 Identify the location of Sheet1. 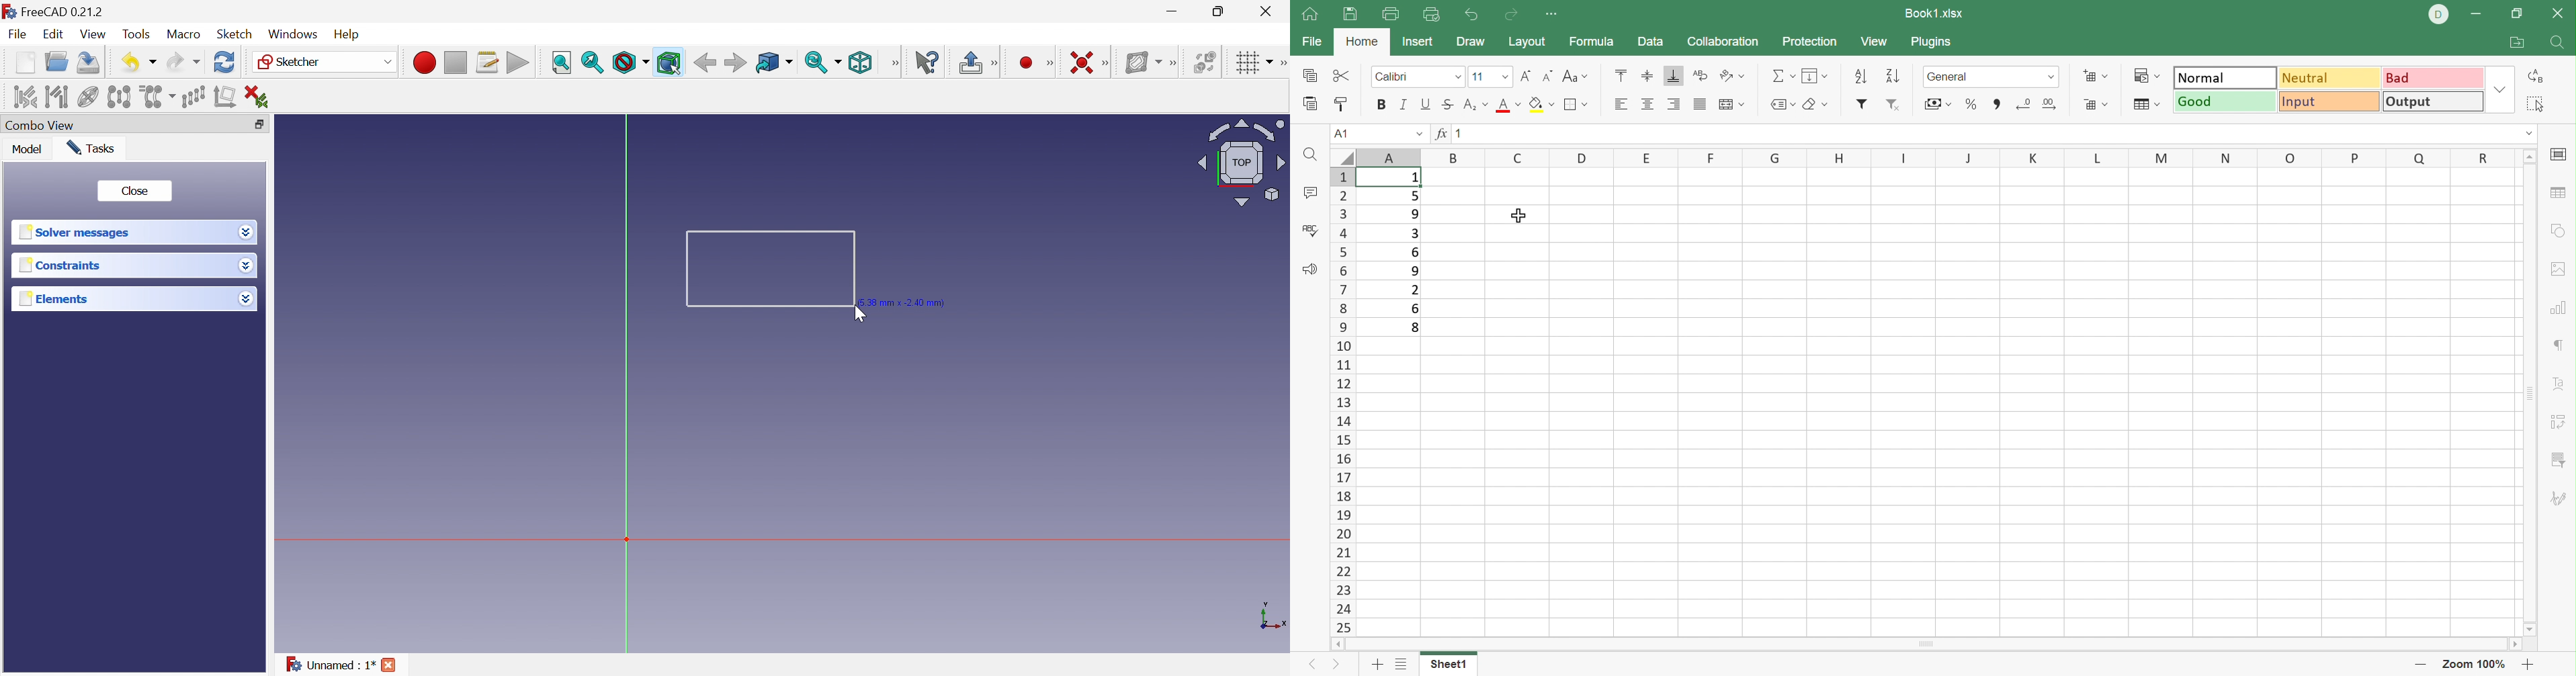
(1452, 663).